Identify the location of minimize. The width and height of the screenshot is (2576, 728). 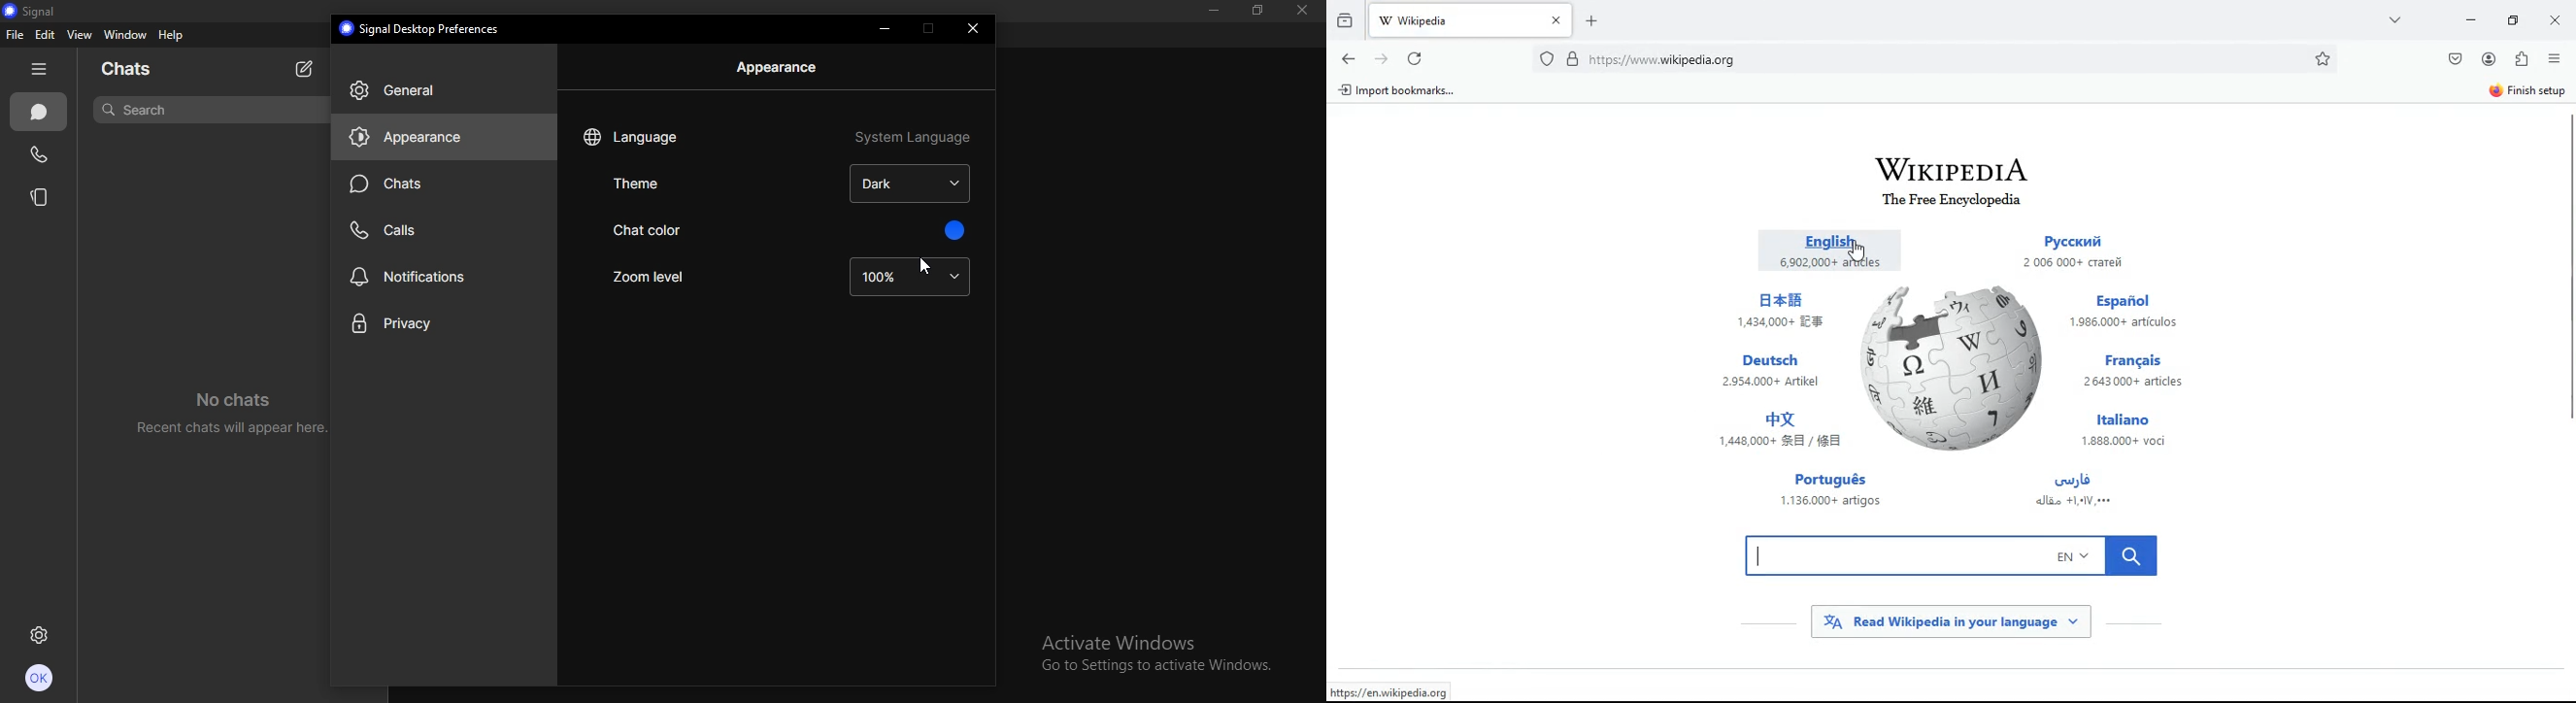
(2468, 20).